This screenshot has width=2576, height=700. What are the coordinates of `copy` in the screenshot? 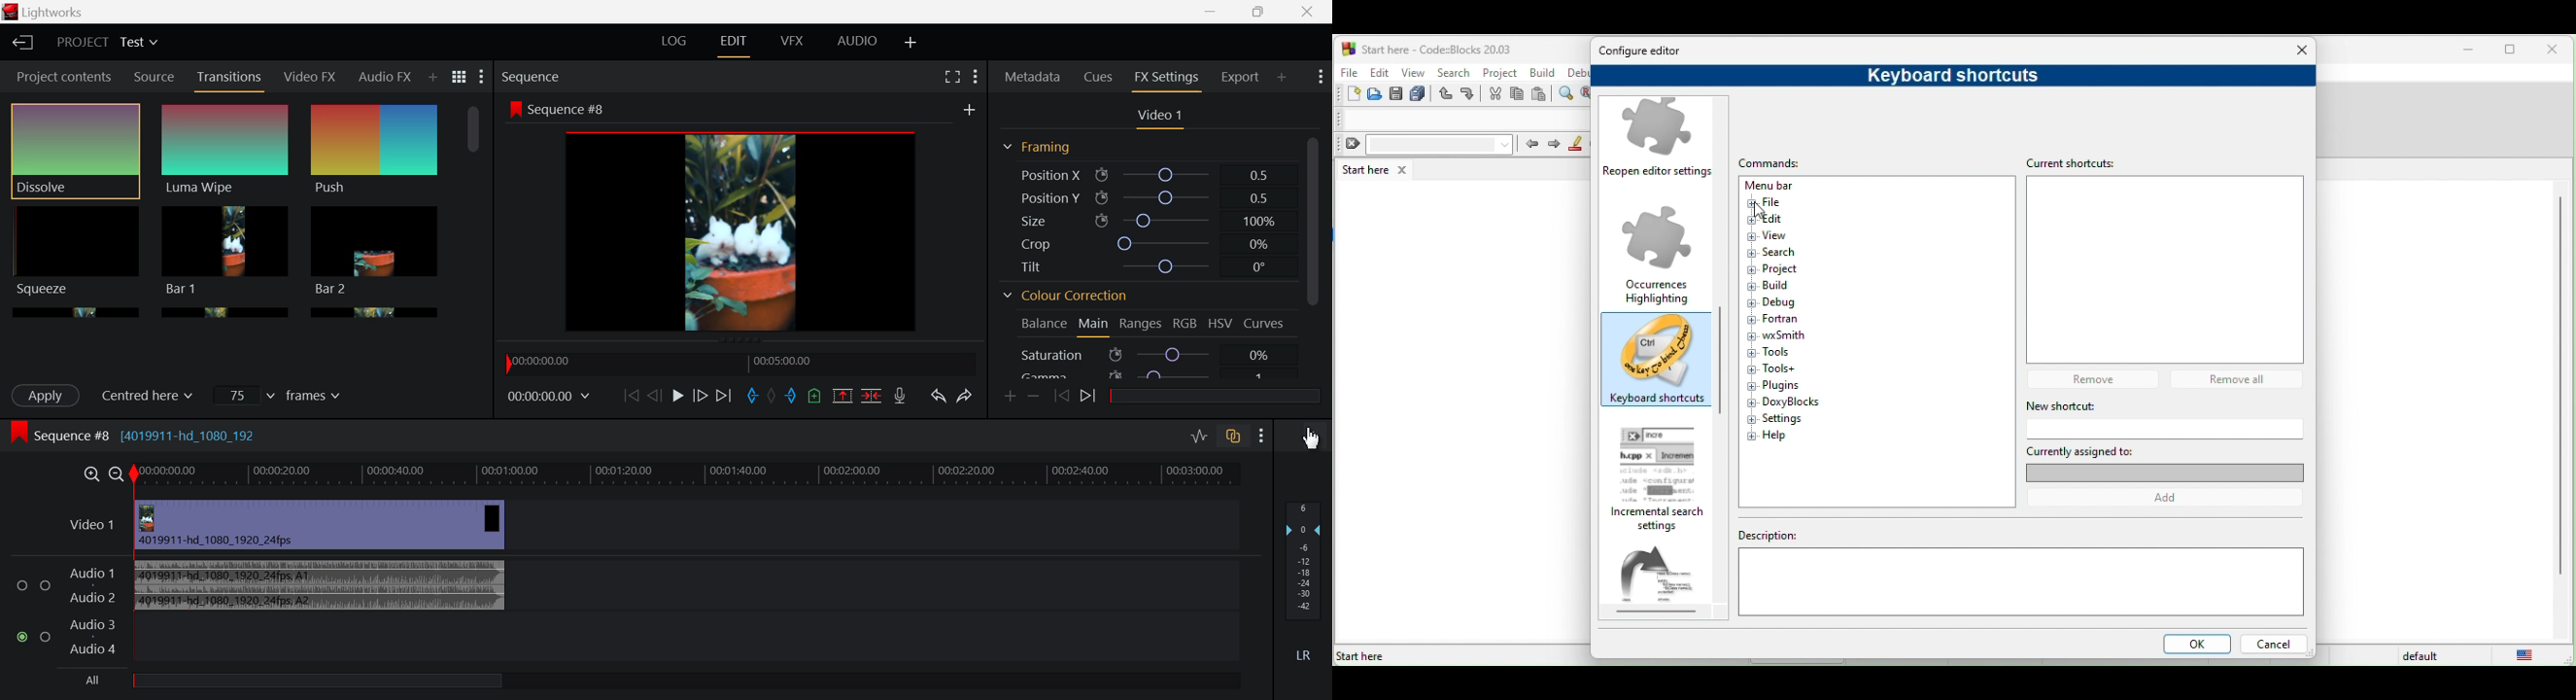 It's located at (1518, 95).